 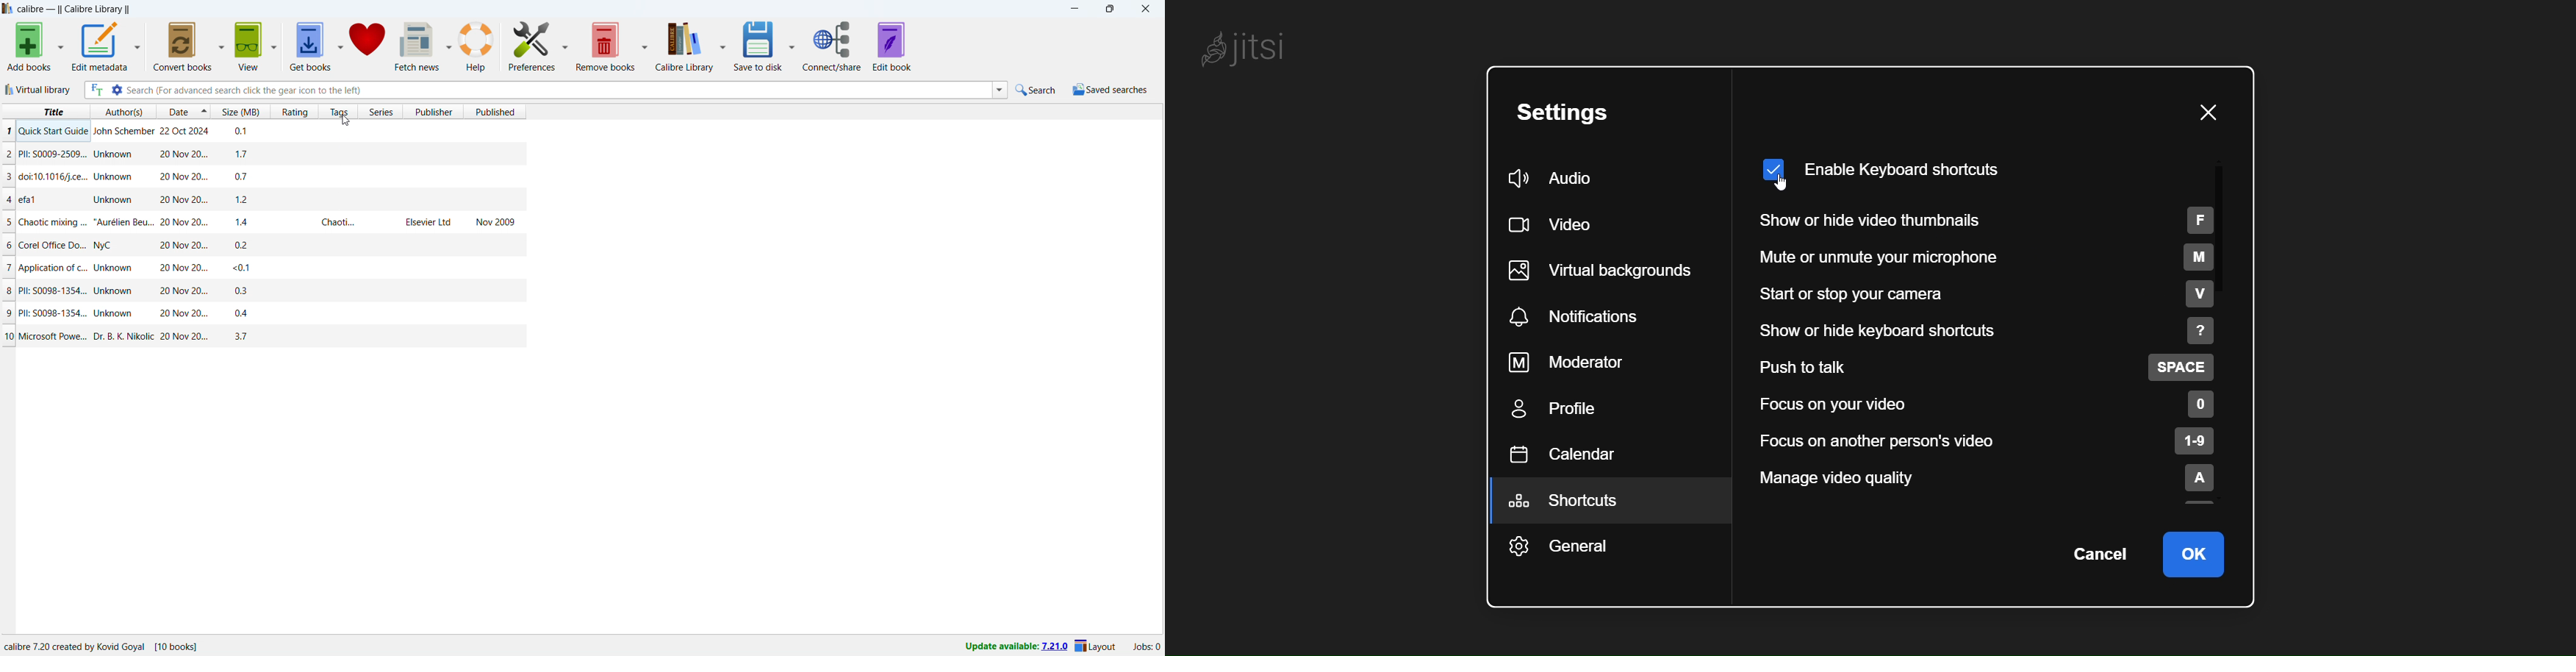 I want to click on notification, so click(x=1591, y=317).